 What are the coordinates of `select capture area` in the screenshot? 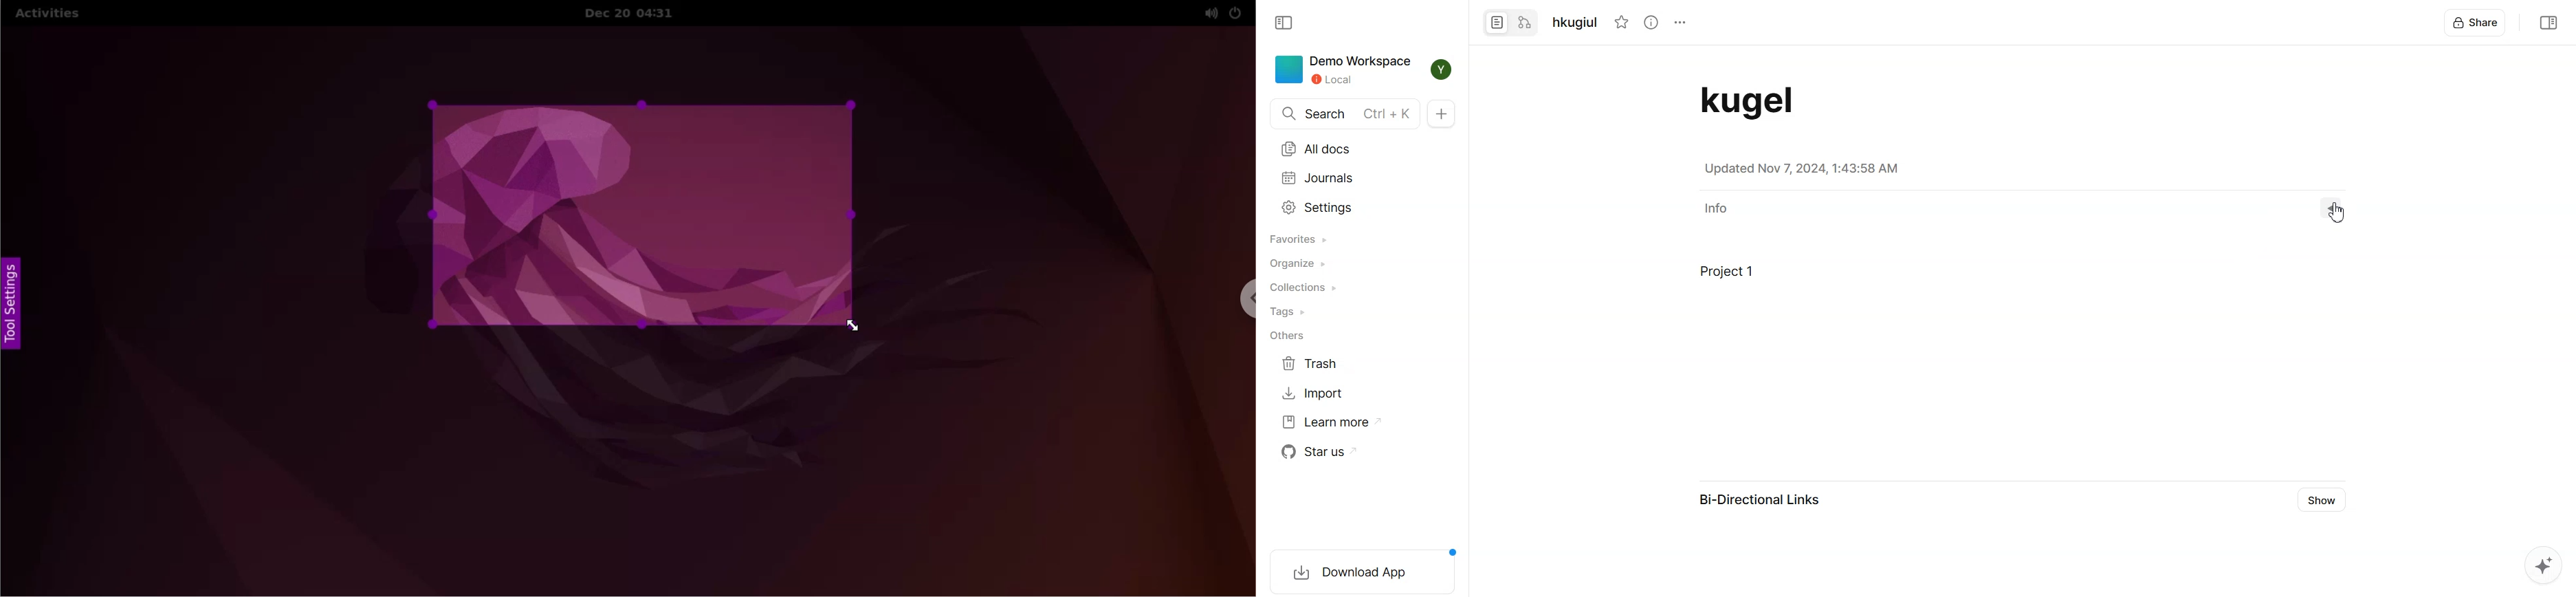 It's located at (638, 215).